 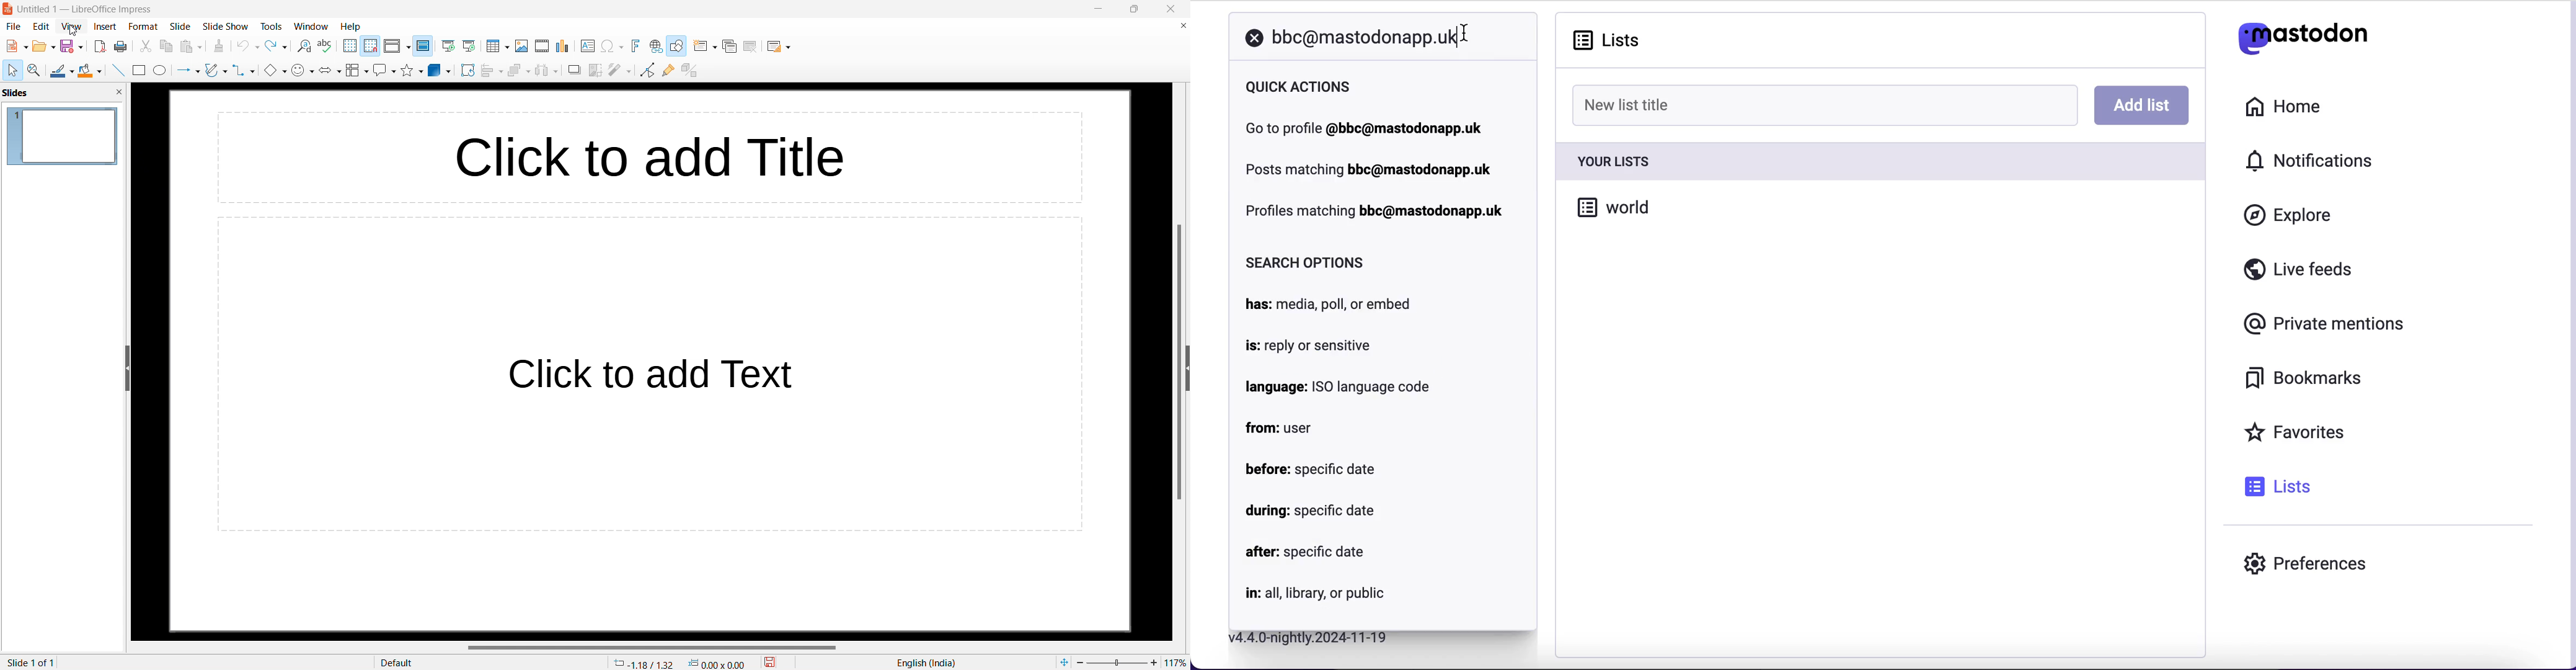 What do you see at coordinates (518, 71) in the screenshot?
I see `arrange` at bounding box center [518, 71].